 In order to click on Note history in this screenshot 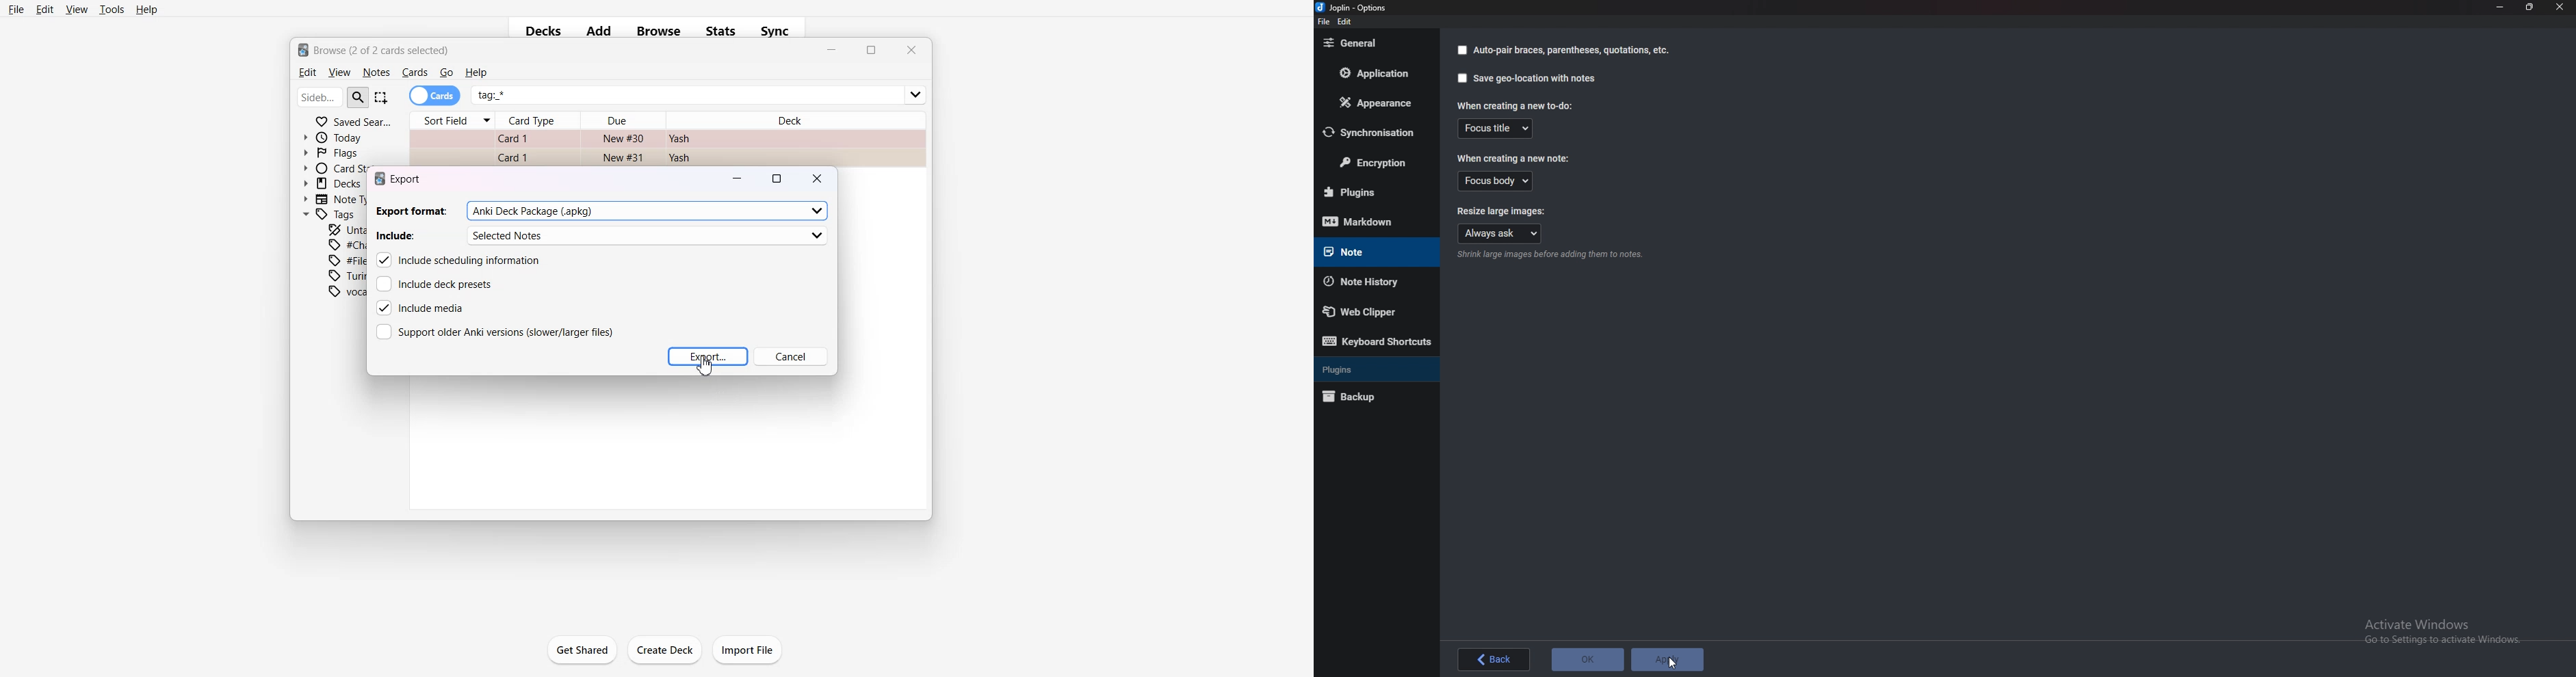, I will do `click(1368, 281)`.